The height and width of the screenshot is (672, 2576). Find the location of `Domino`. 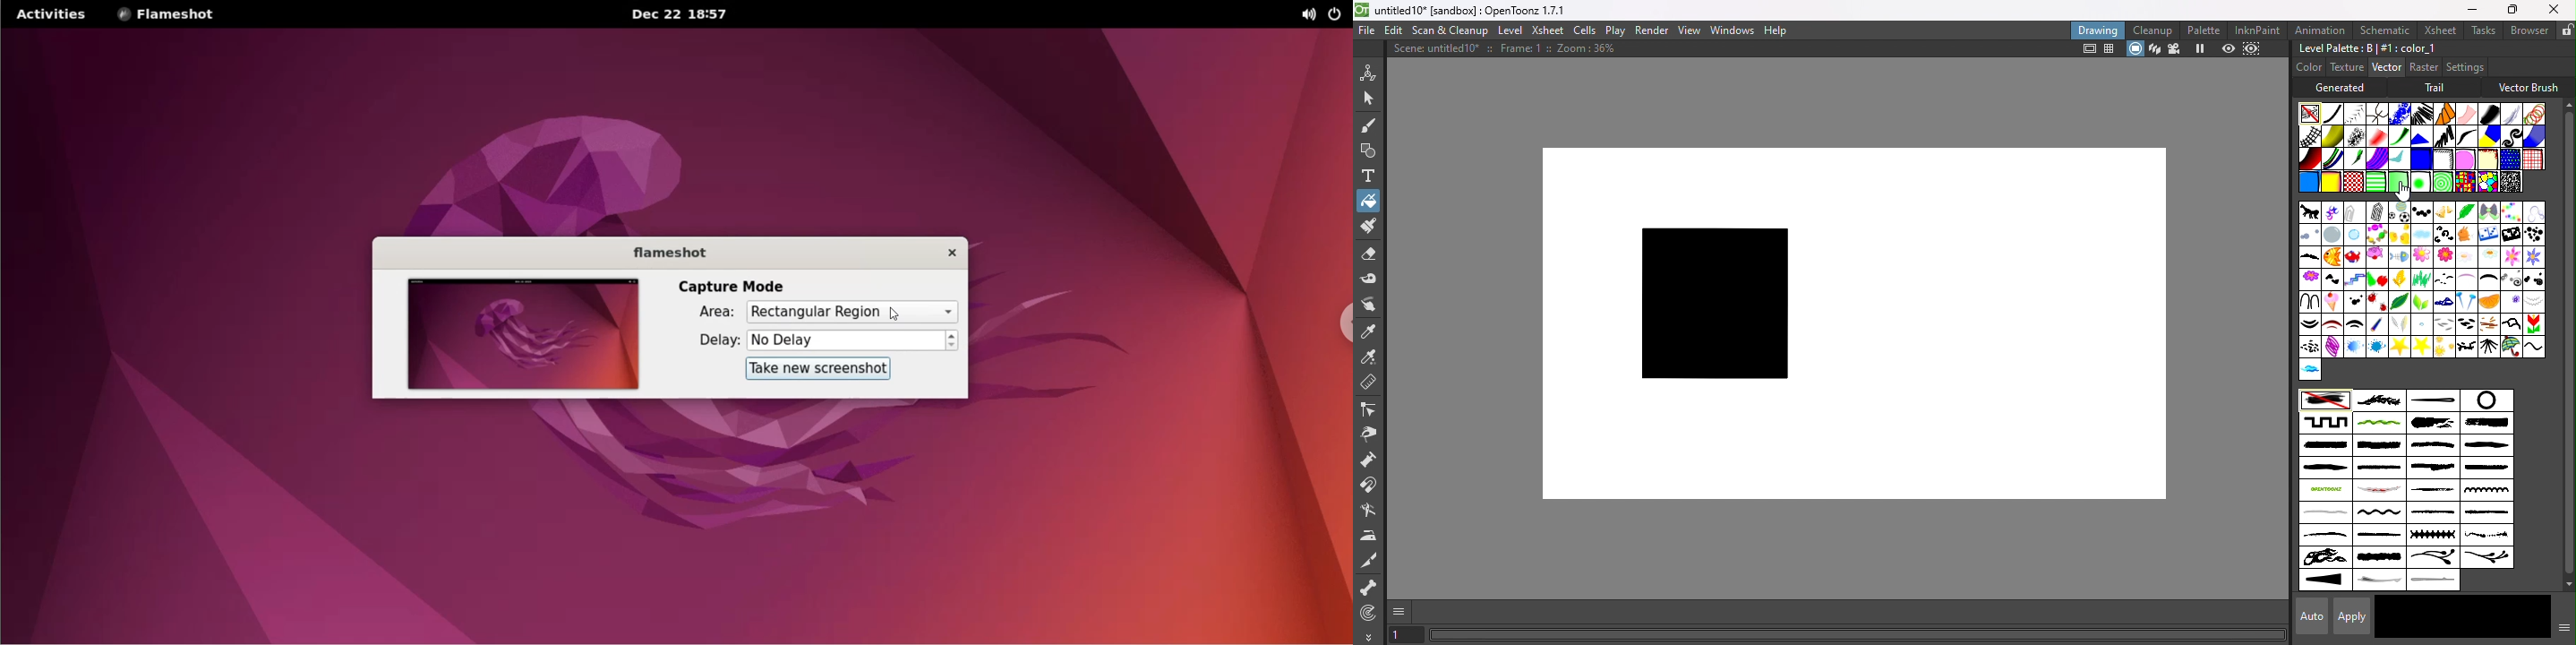

Domino is located at coordinates (2510, 236).